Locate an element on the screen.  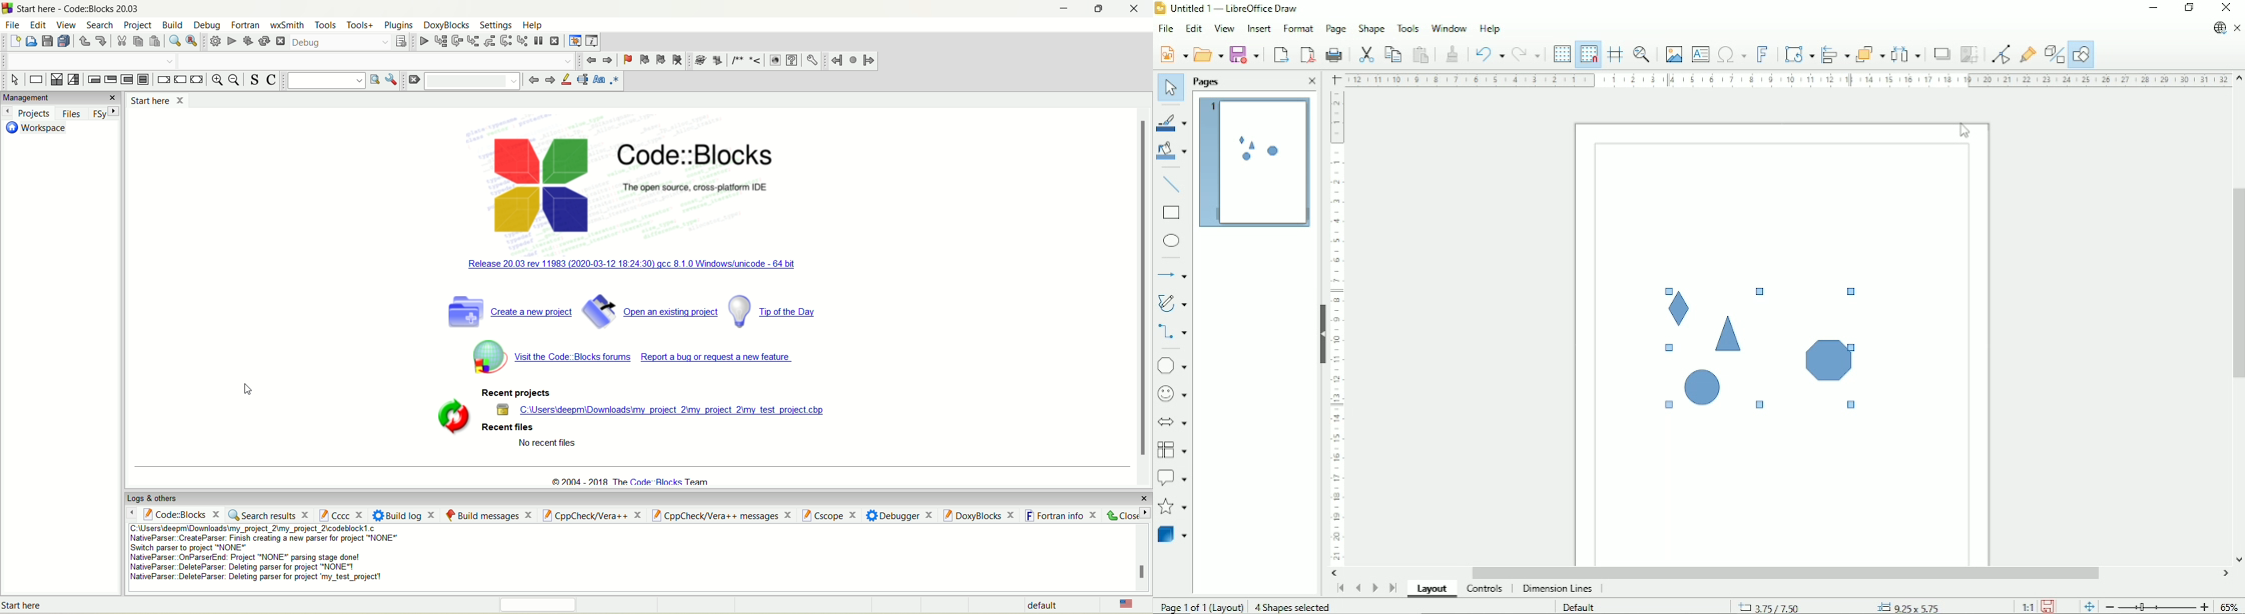
Cppcheck/vera++ is located at coordinates (597, 515).